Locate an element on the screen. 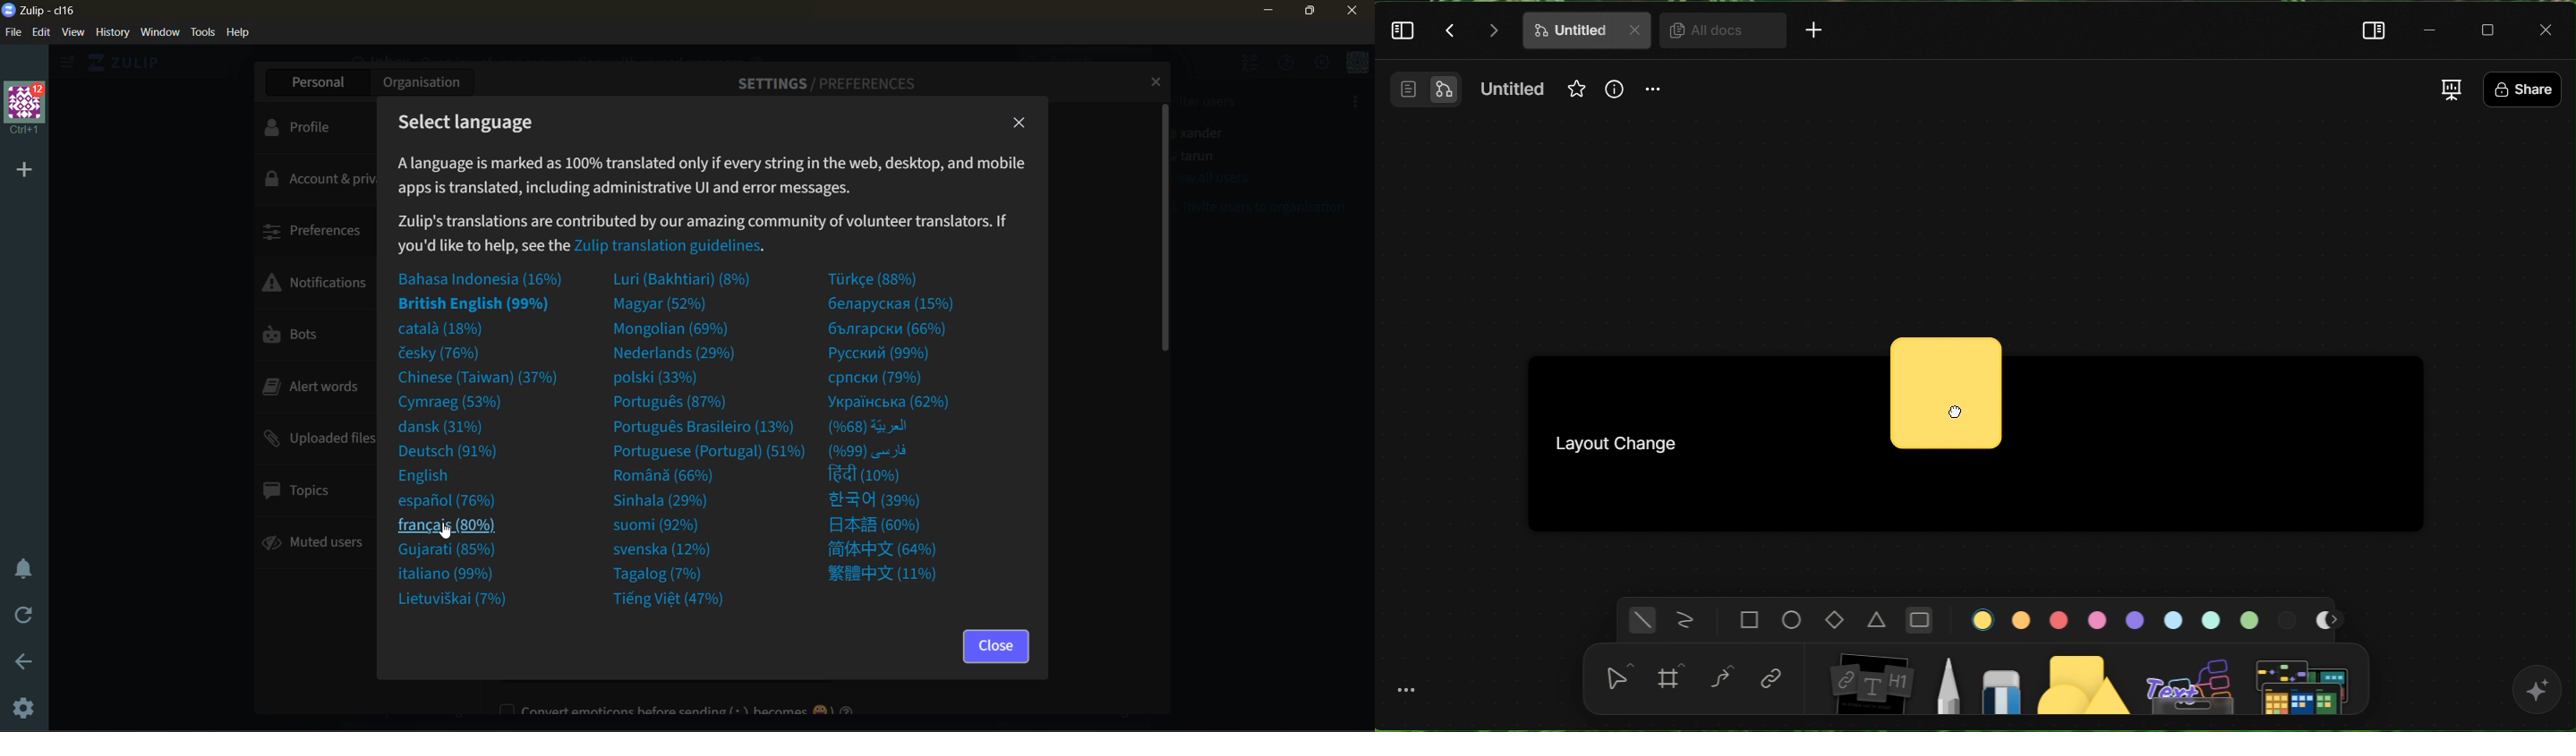 This screenshot has width=2576, height=756. foreign language is located at coordinates (880, 525).